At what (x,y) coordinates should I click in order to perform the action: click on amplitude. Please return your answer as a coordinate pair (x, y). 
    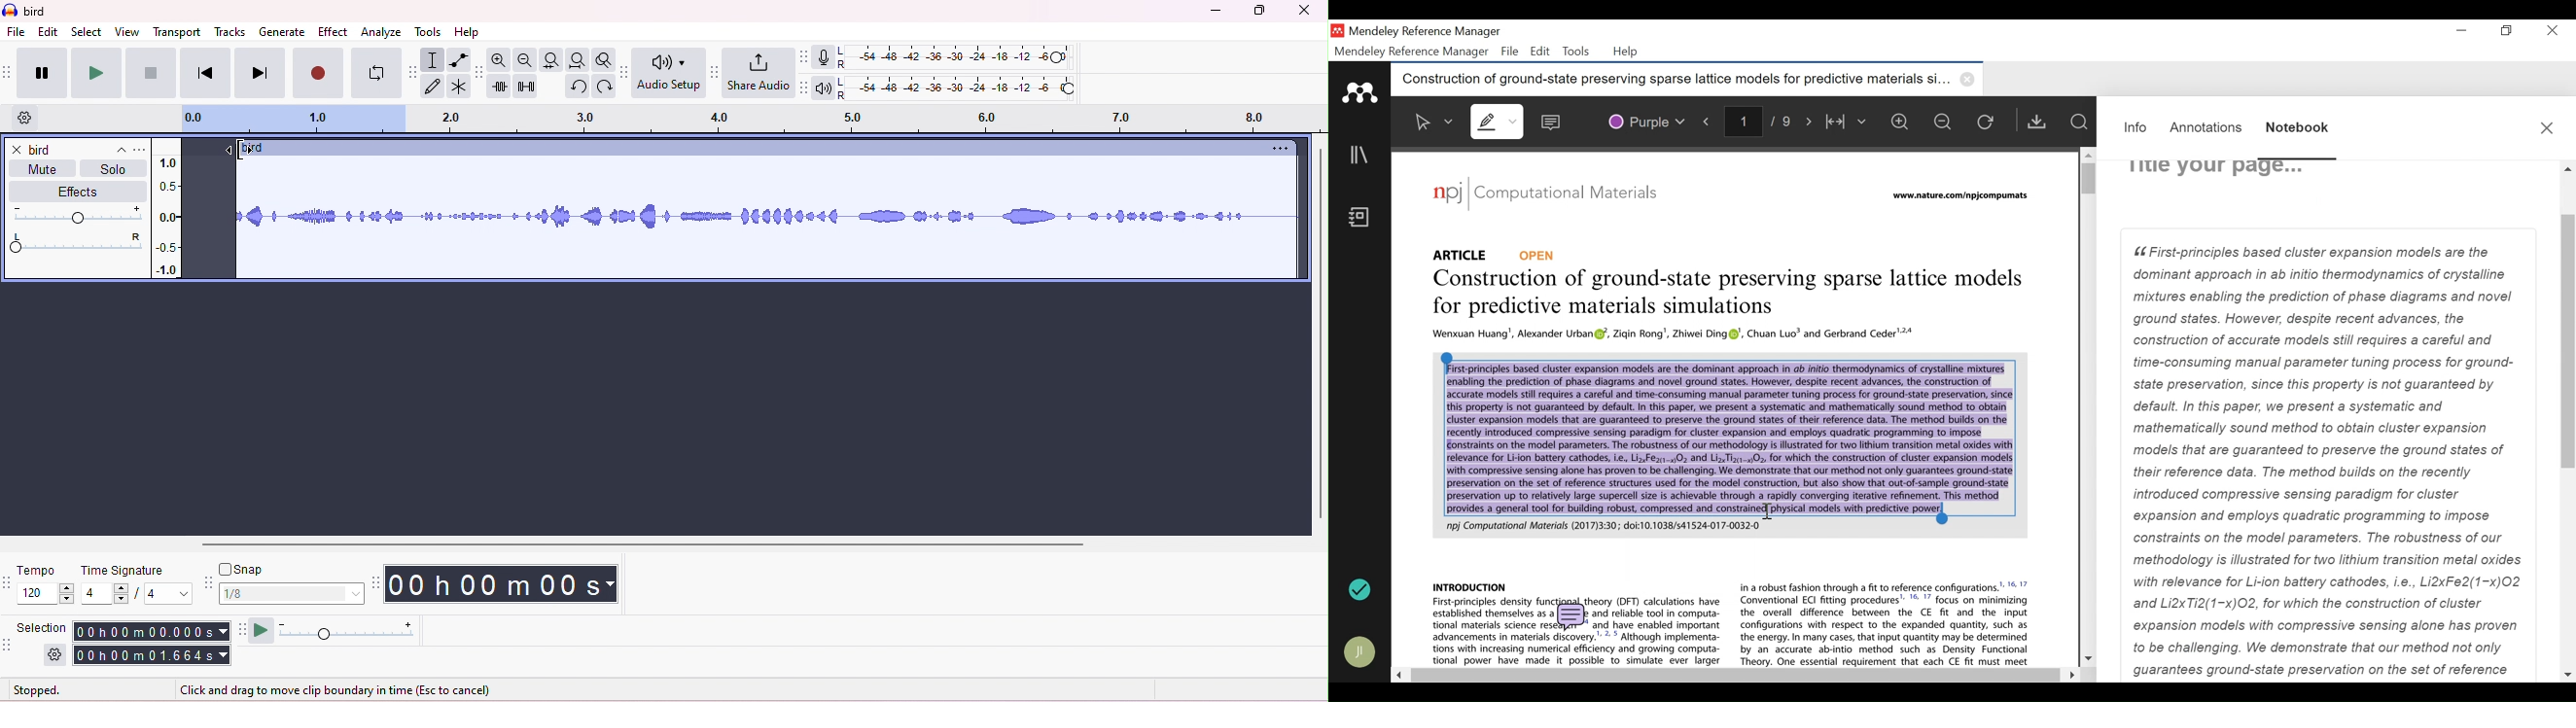
    Looking at the image, I should click on (167, 211).